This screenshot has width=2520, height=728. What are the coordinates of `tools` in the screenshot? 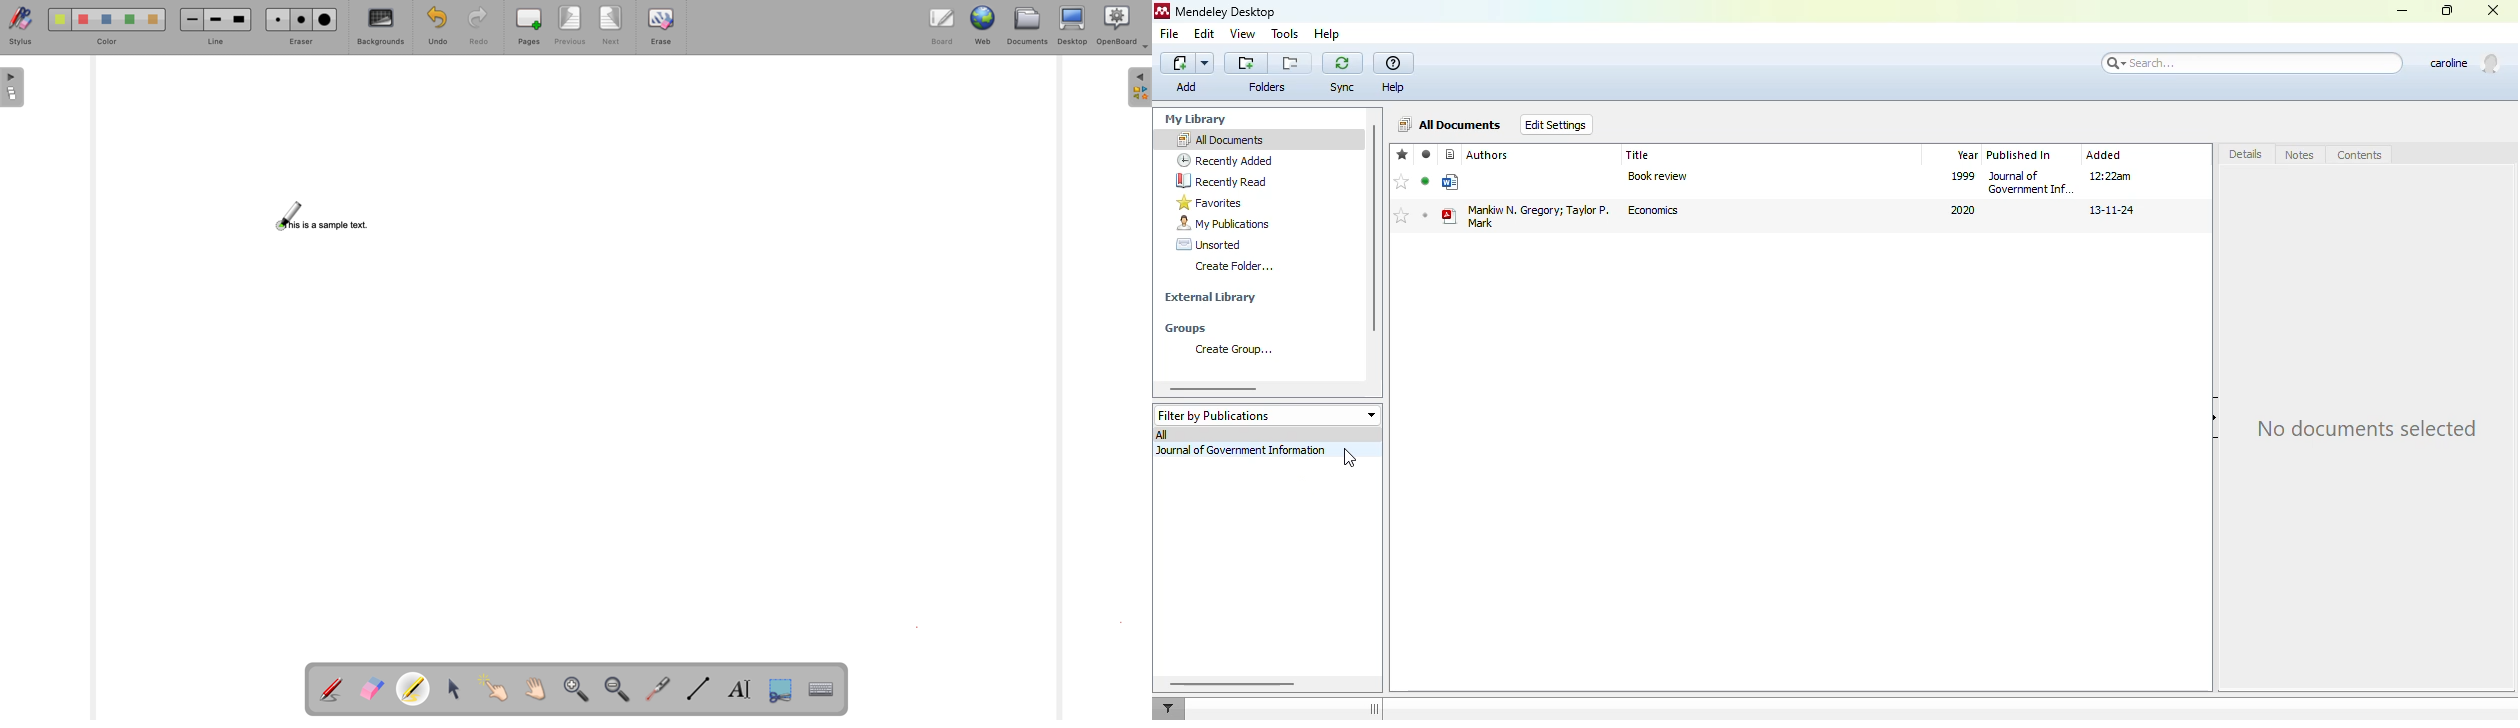 It's located at (1285, 34).